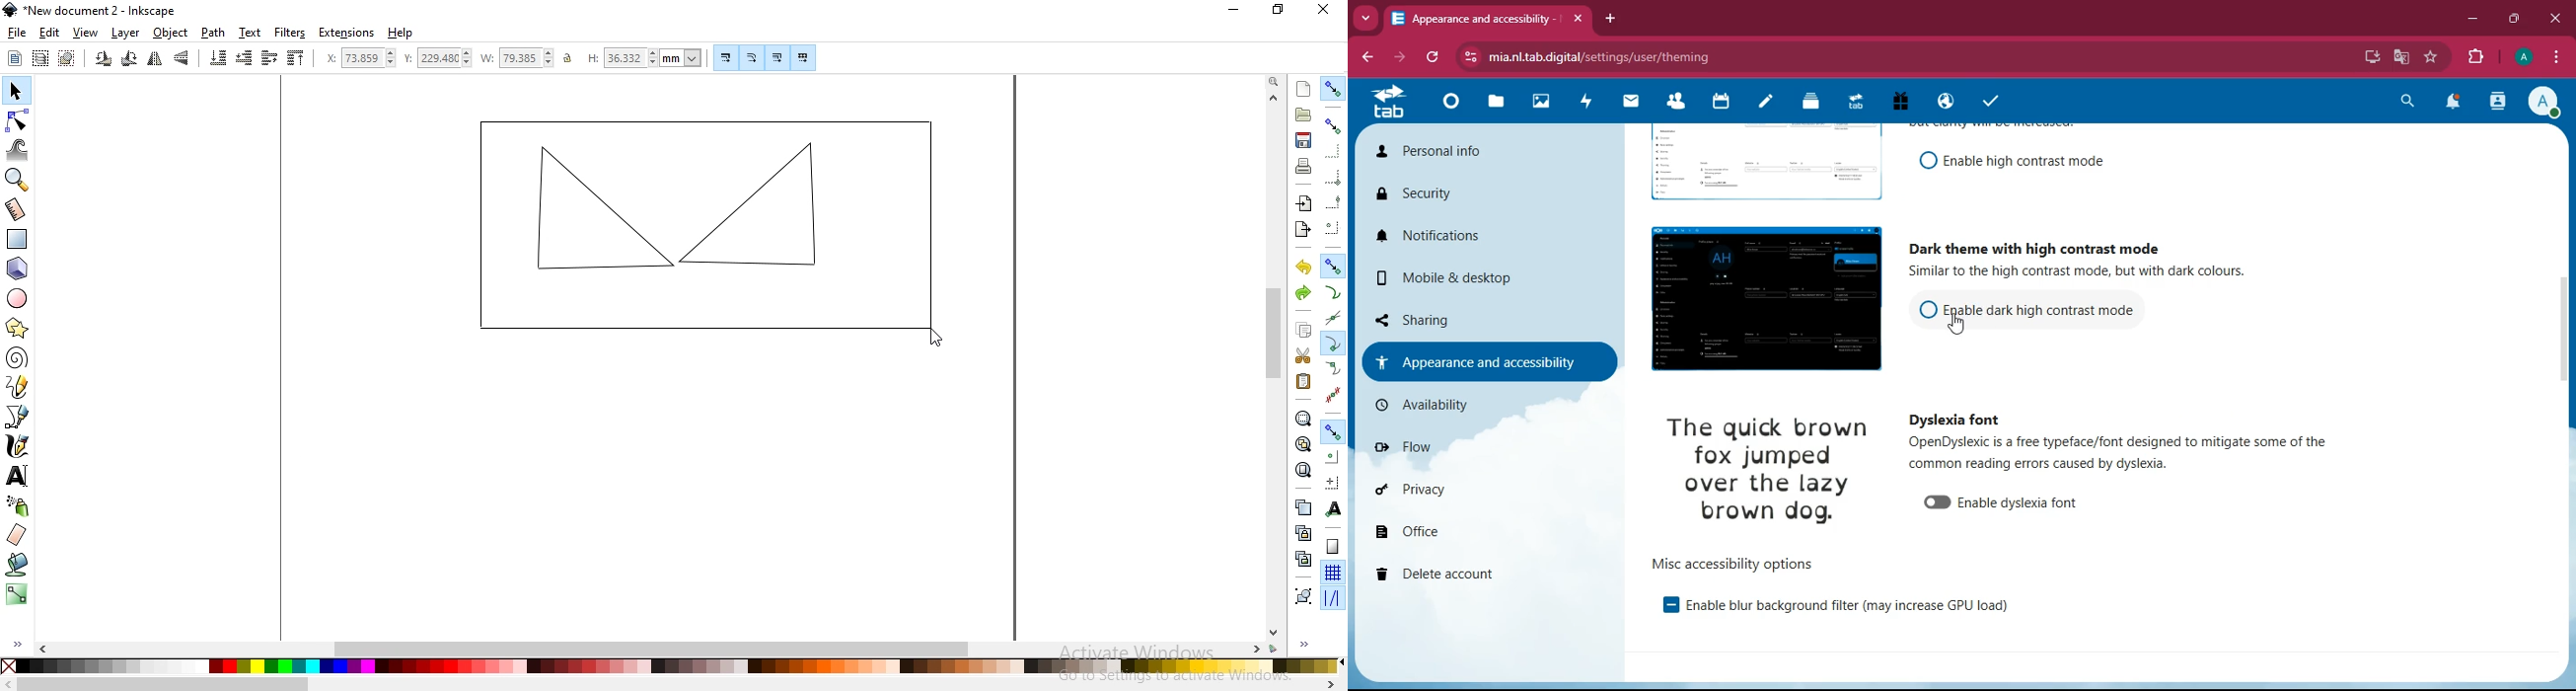 The height and width of the screenshot is (700, 2576). I want to click on description, so click(2099, 273).